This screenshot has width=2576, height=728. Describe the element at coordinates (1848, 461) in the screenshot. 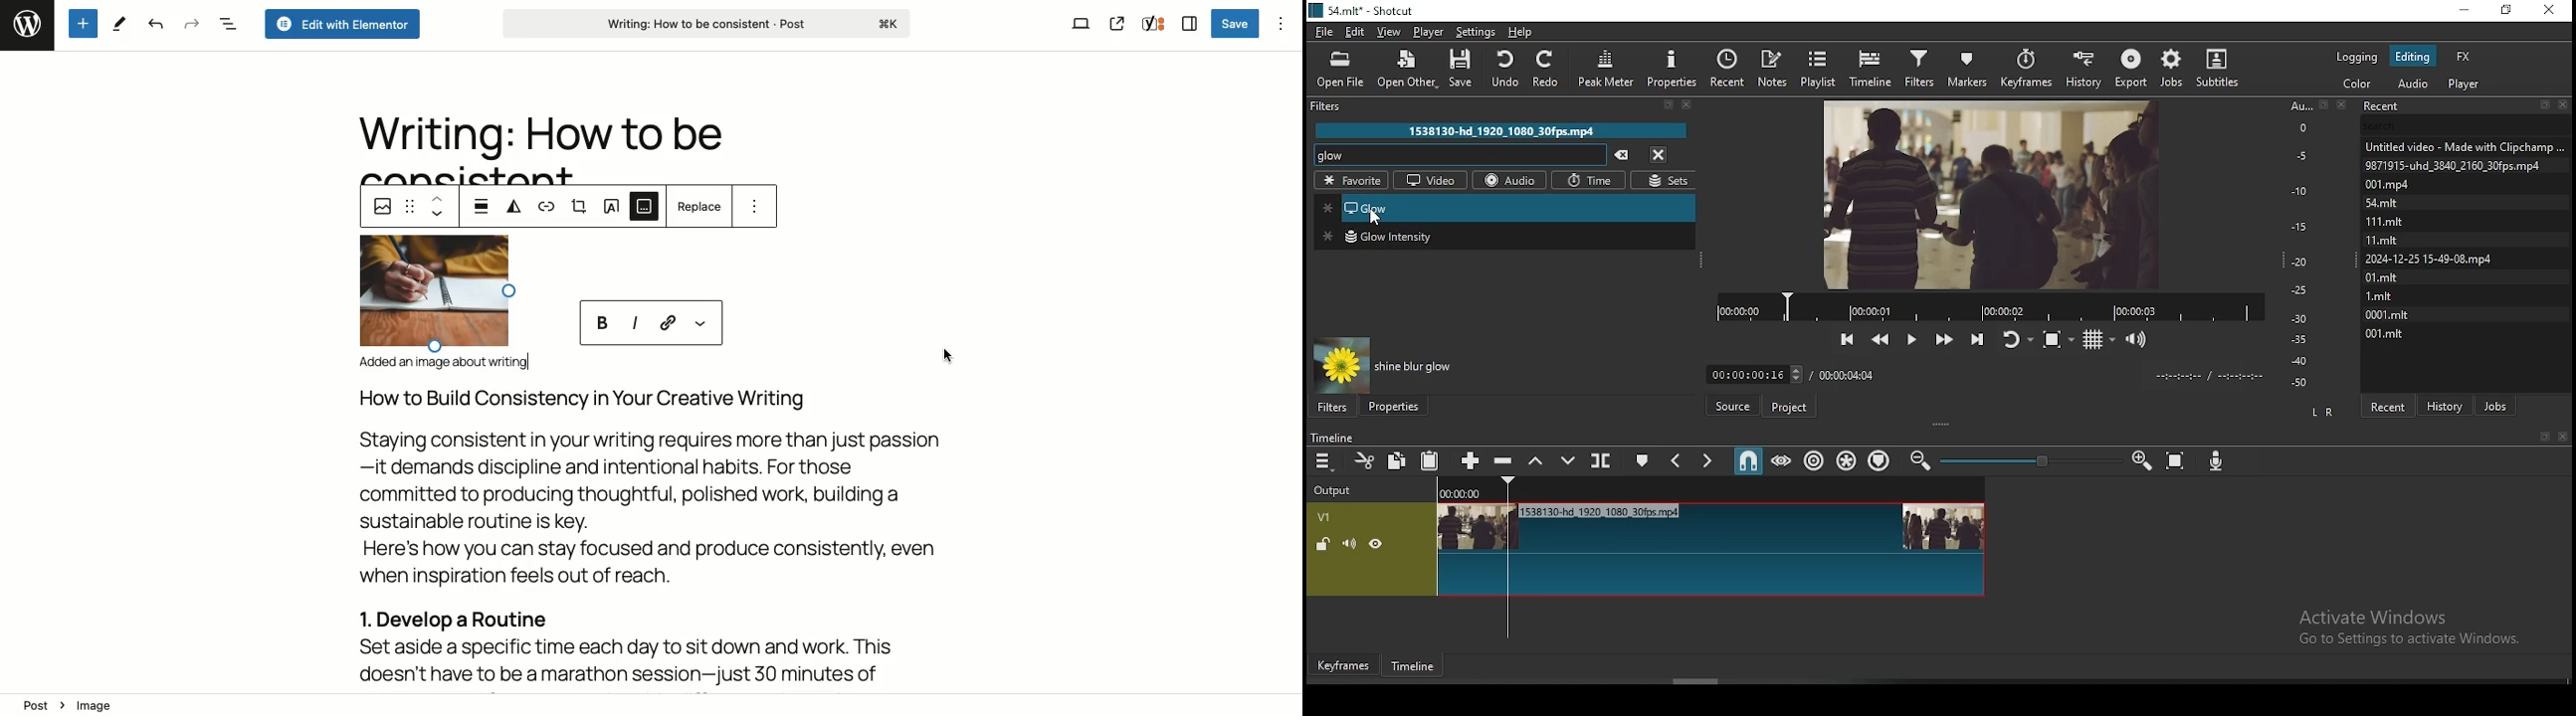

I see `ripple all tracks` at that location.